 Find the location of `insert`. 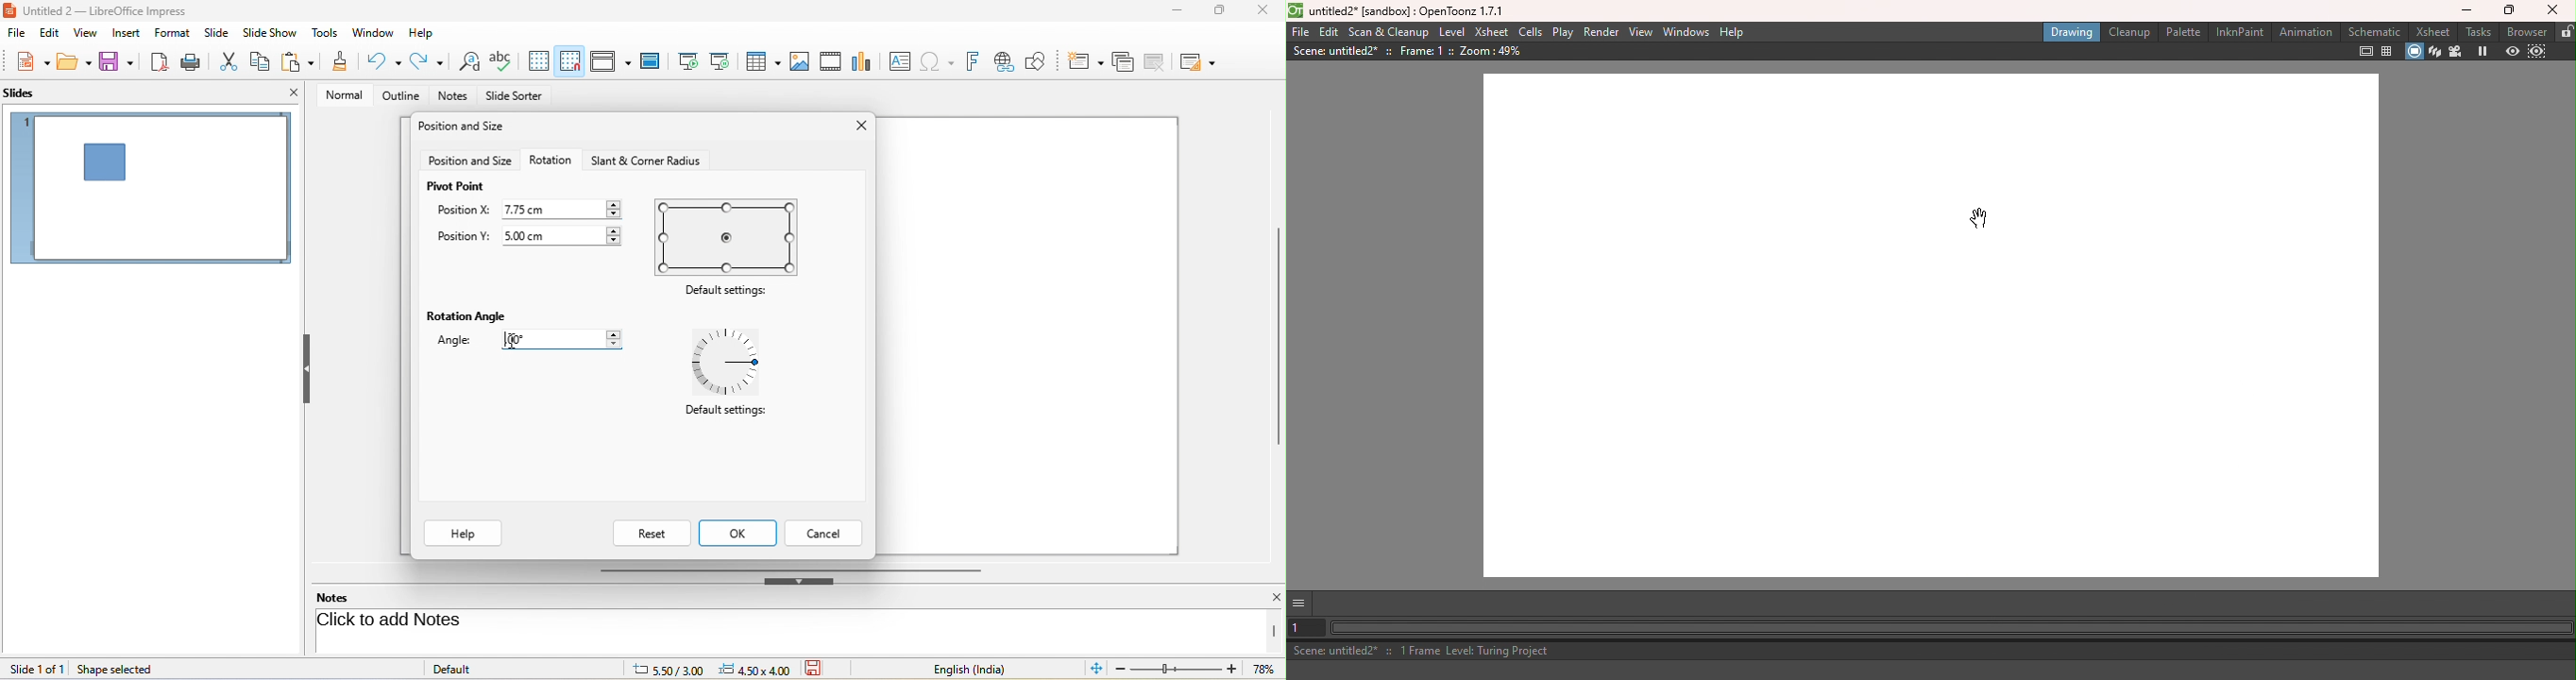

insert is located at coordinates (124, 33).